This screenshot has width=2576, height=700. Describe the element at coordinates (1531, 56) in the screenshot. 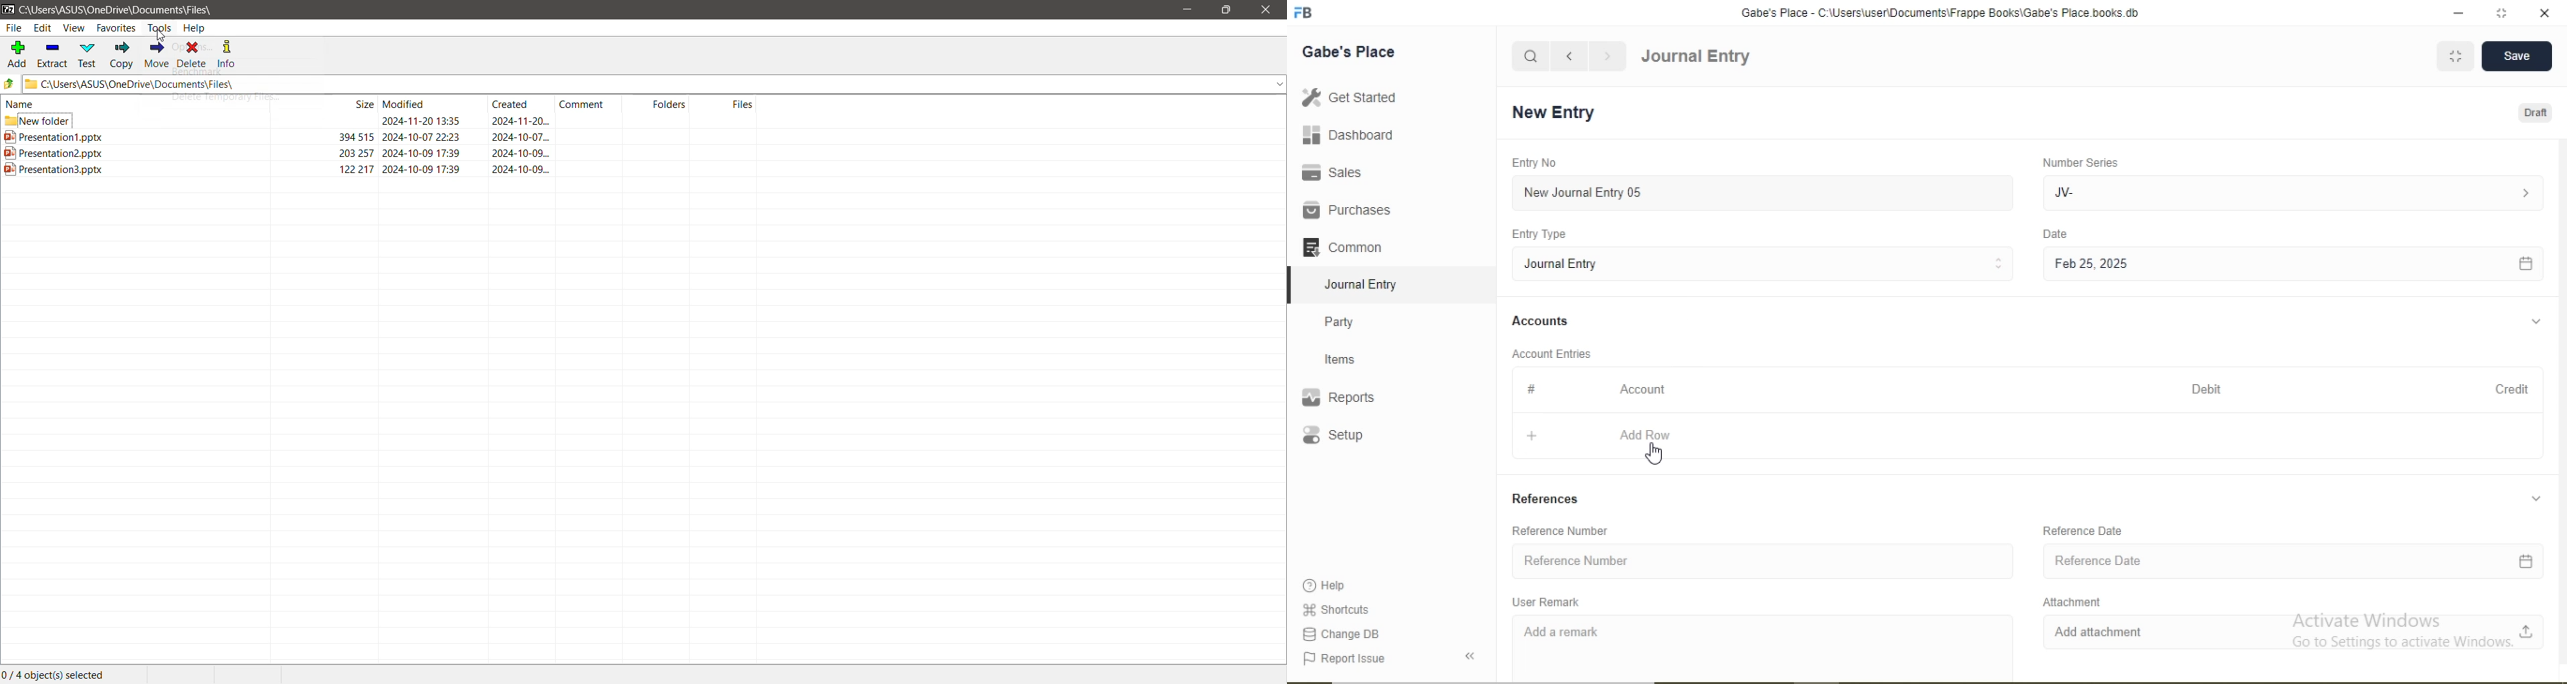

I see `search` at that location.